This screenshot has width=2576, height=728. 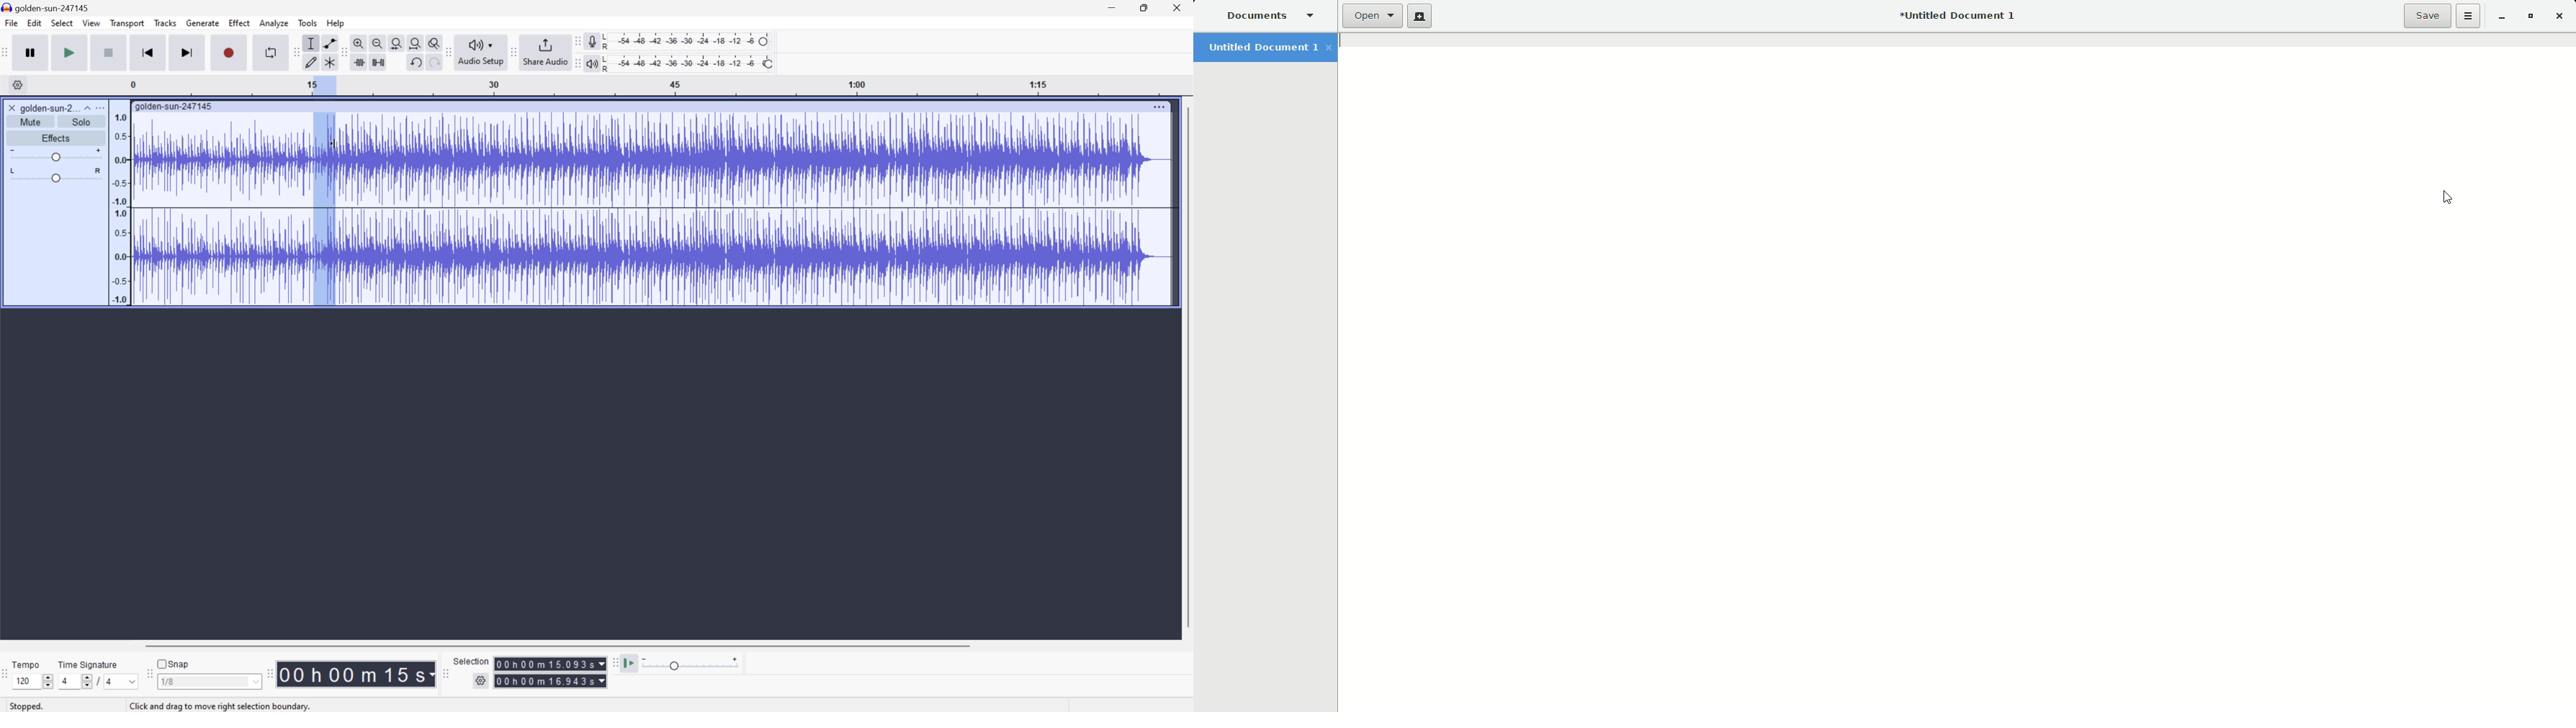 I want to click on Pause, so click(x=30, y=52).